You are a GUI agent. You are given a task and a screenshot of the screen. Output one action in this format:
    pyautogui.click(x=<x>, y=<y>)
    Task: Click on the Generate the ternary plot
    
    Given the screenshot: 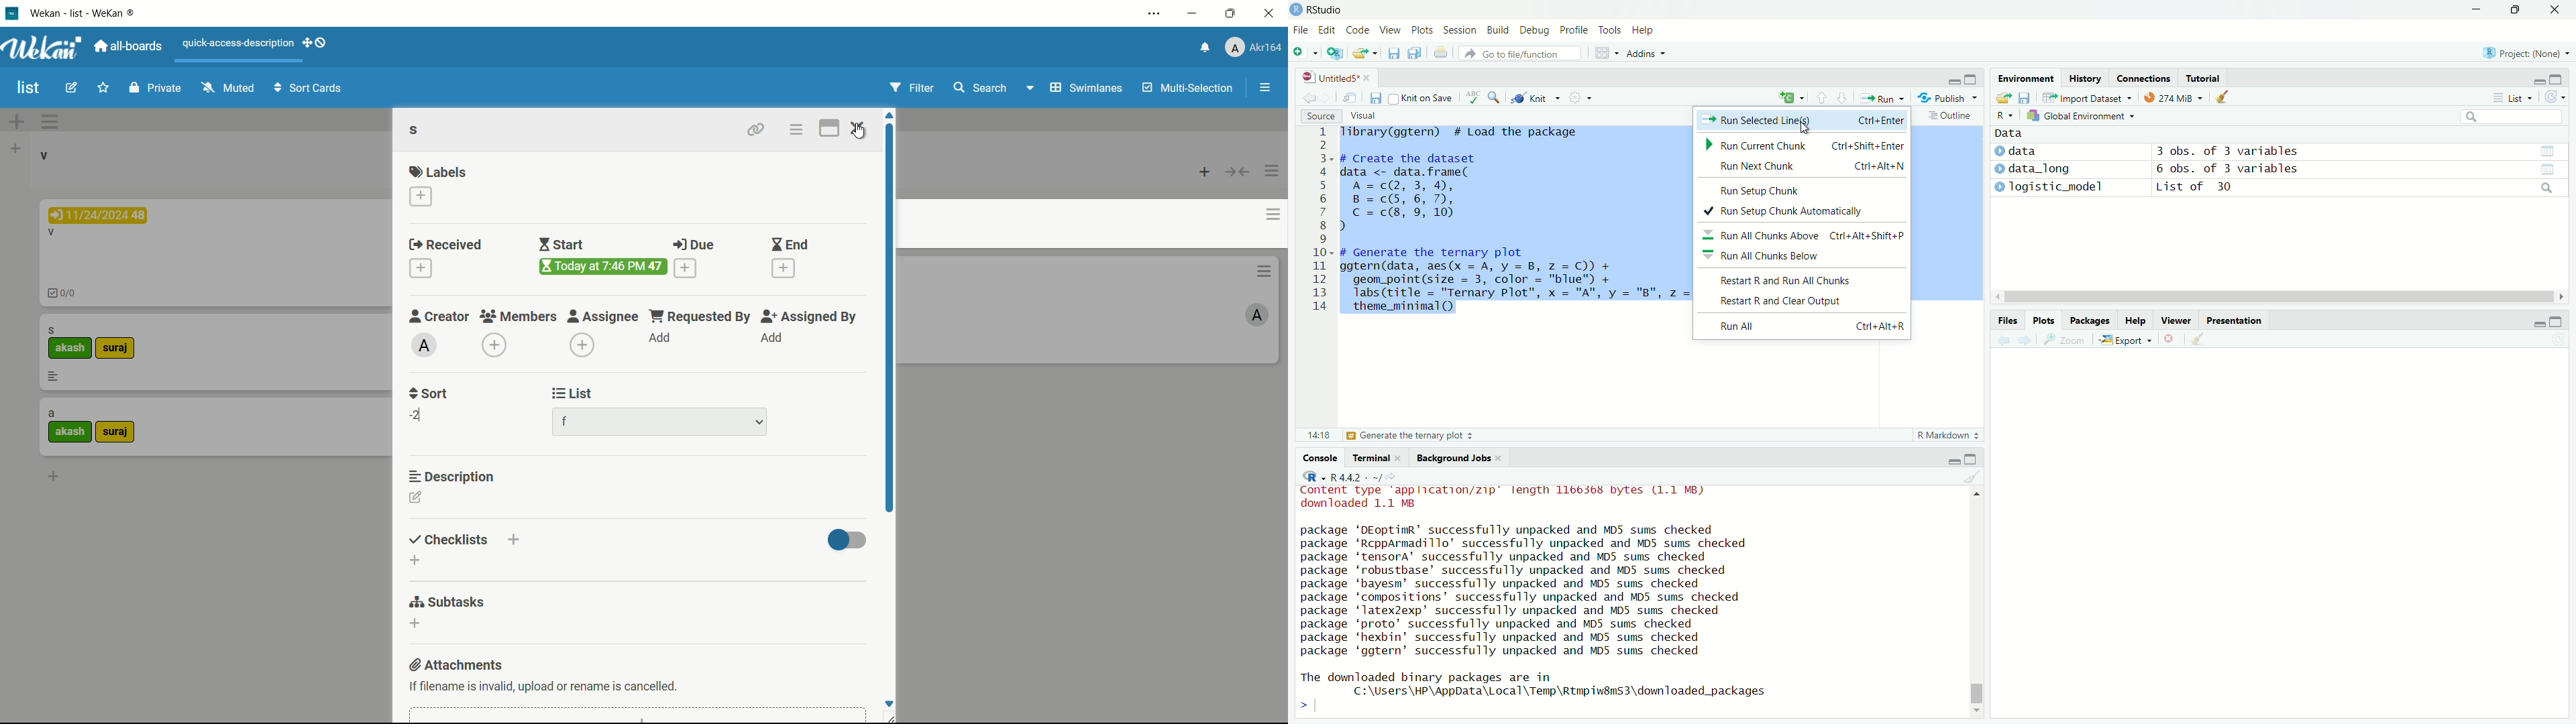 What is the action you would take?
    pyautogui.click(x=1411, y=436)
    